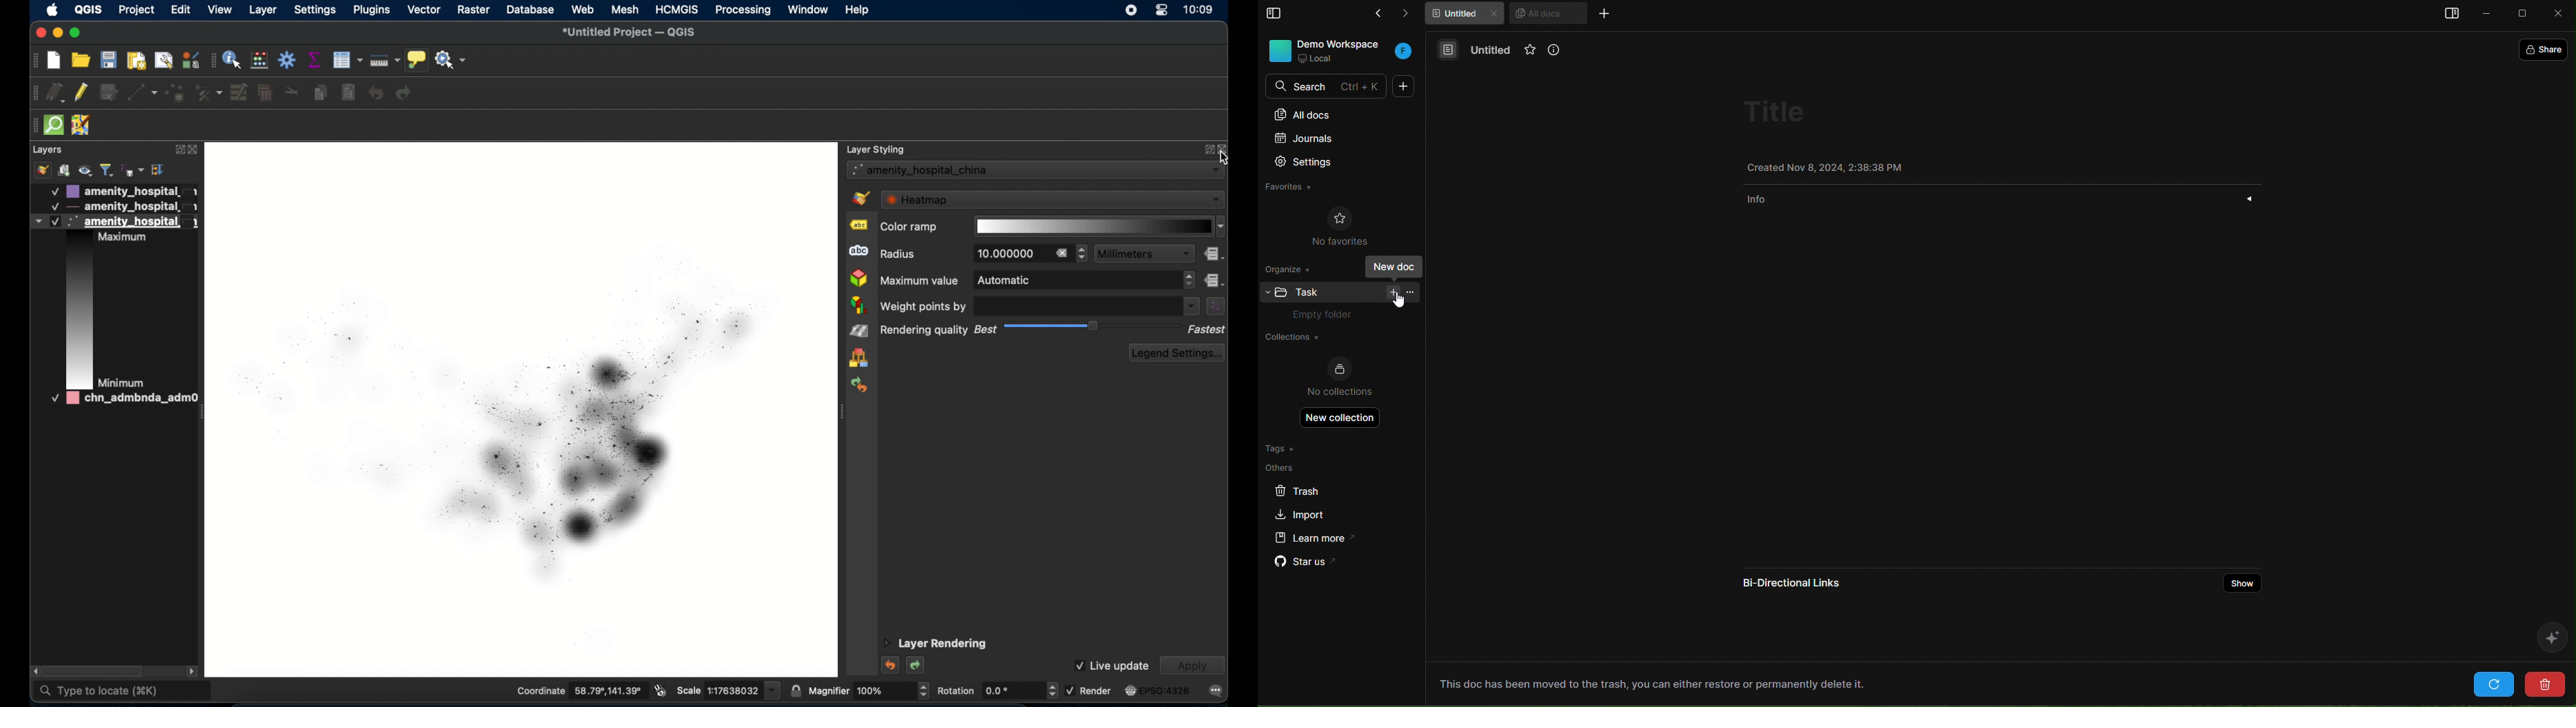  What do you see at coordinates (2488, 14) in the screenshot?
I see `minimize` at bounding box center [2488, 14].